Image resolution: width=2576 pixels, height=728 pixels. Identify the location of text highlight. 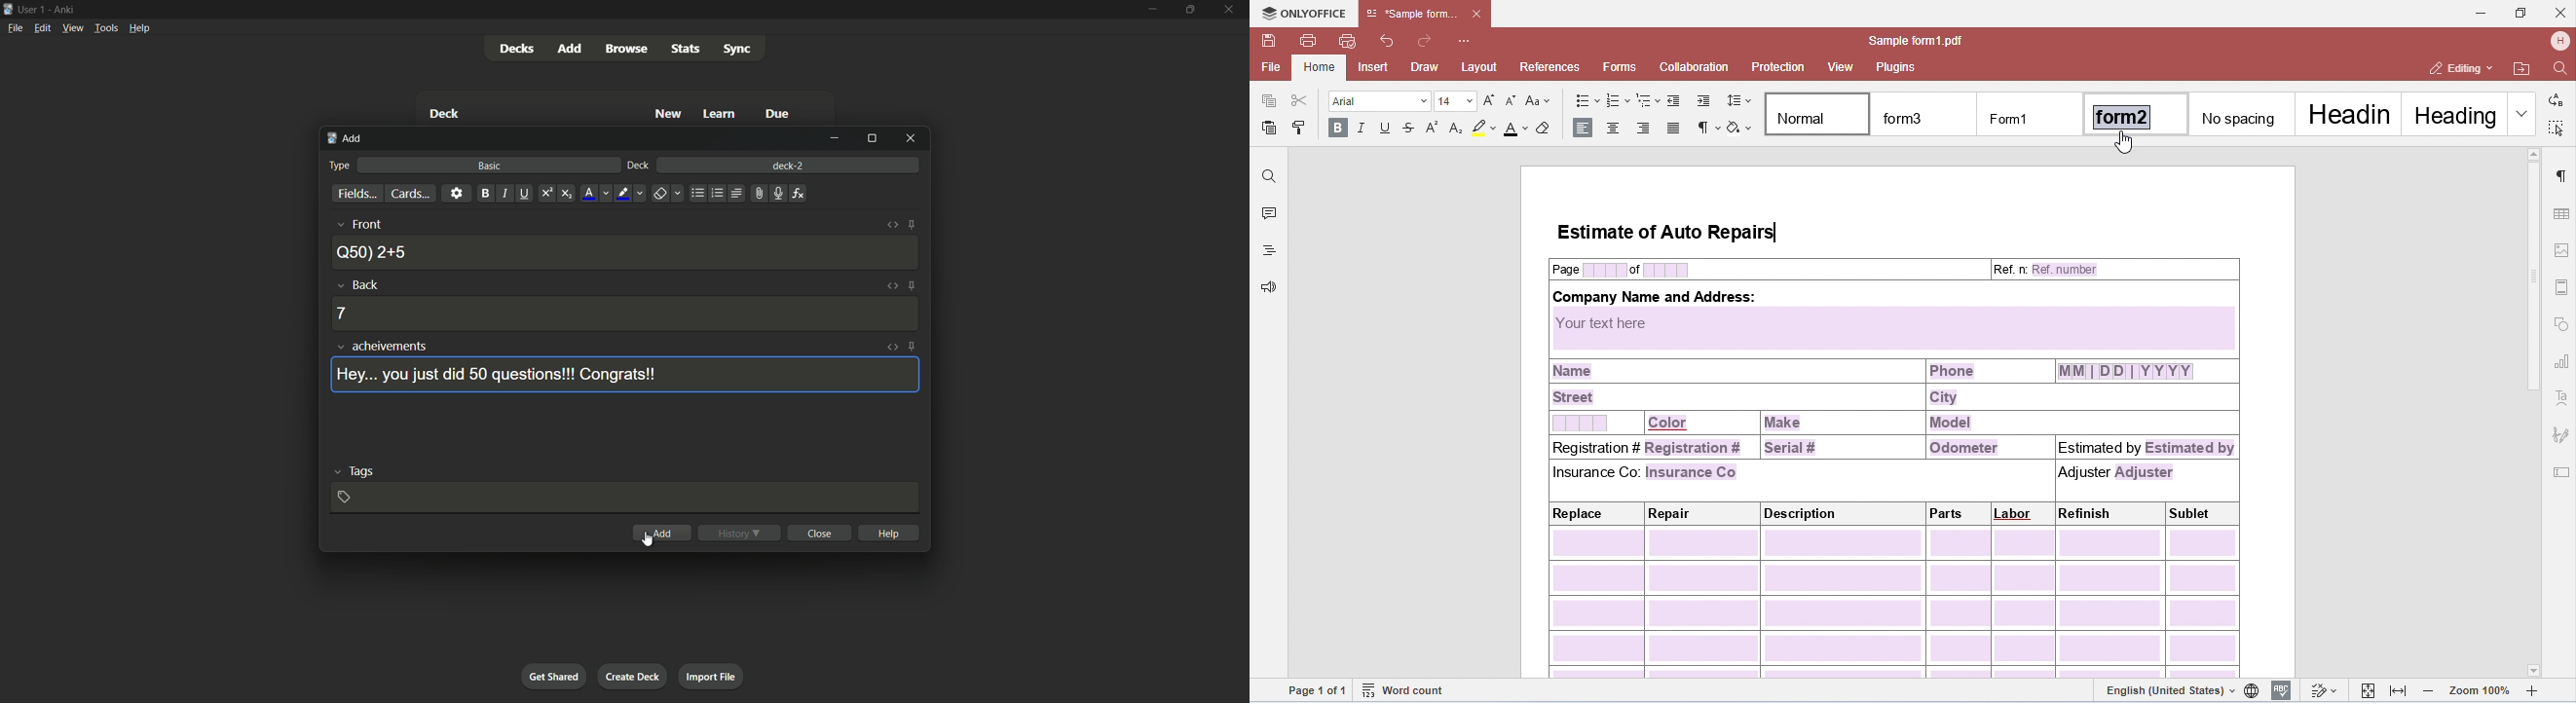
(632, 194).